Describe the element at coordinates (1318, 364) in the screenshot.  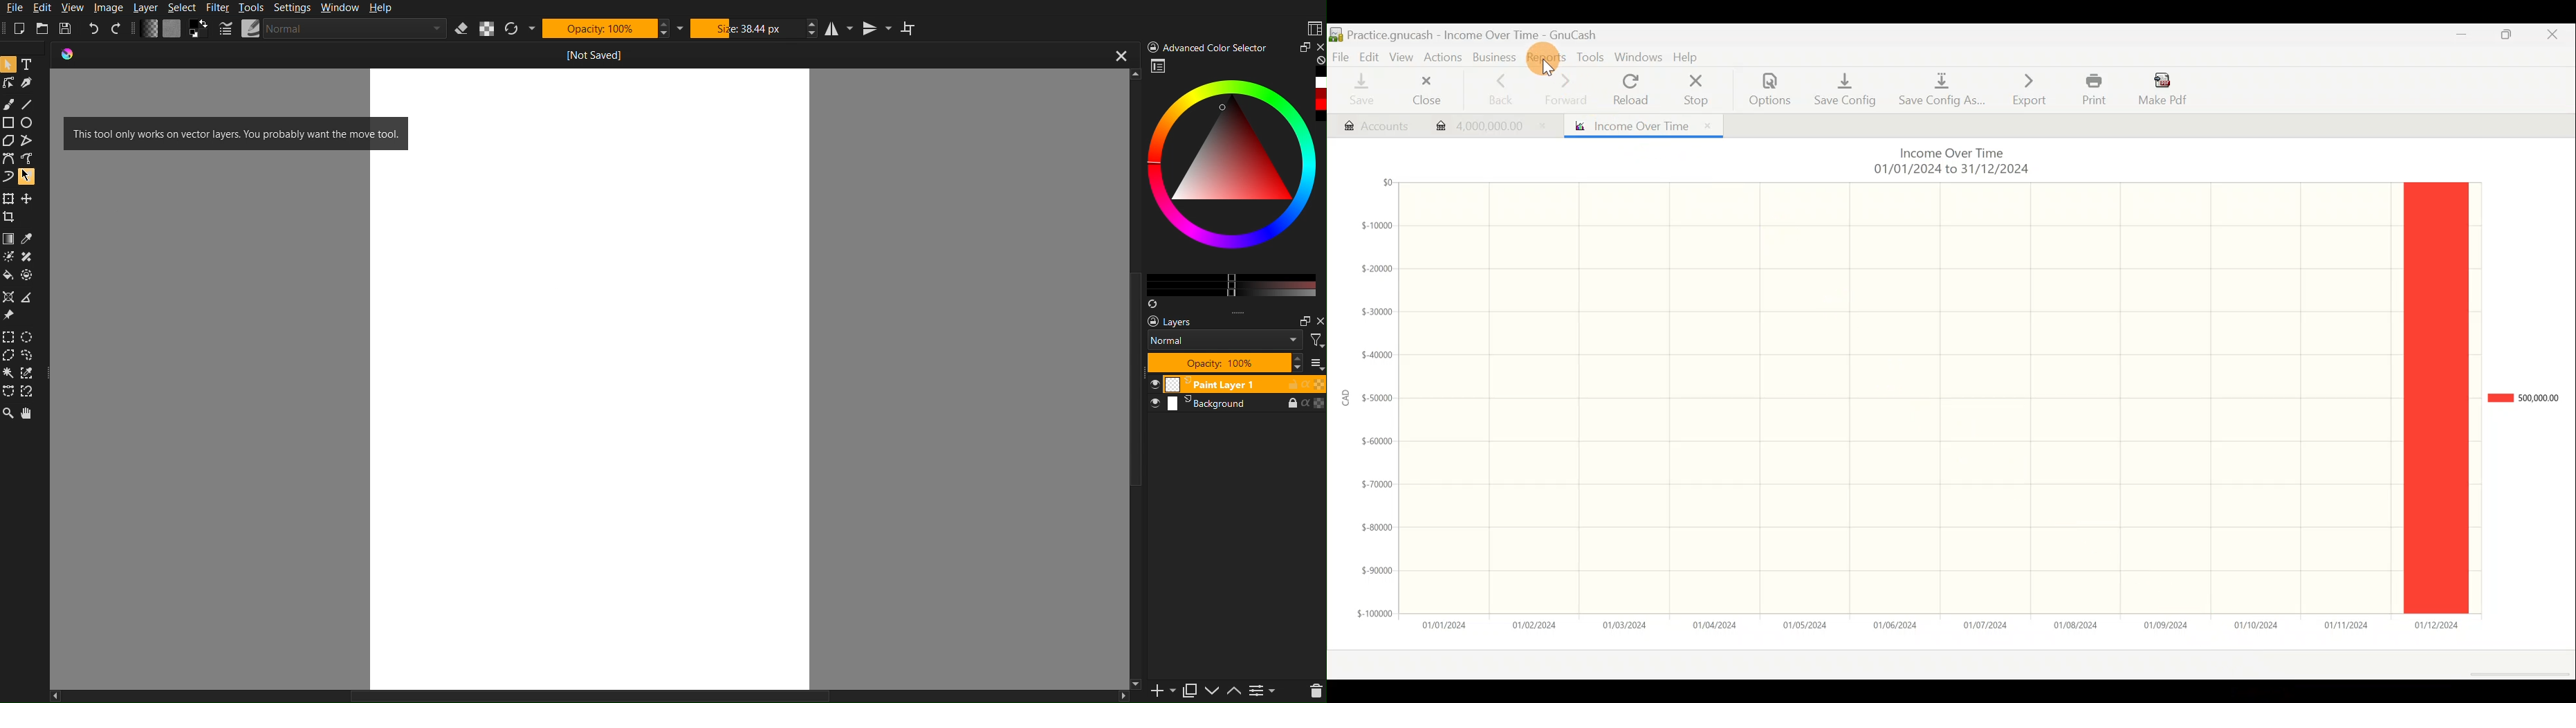
I see `more` at that location.